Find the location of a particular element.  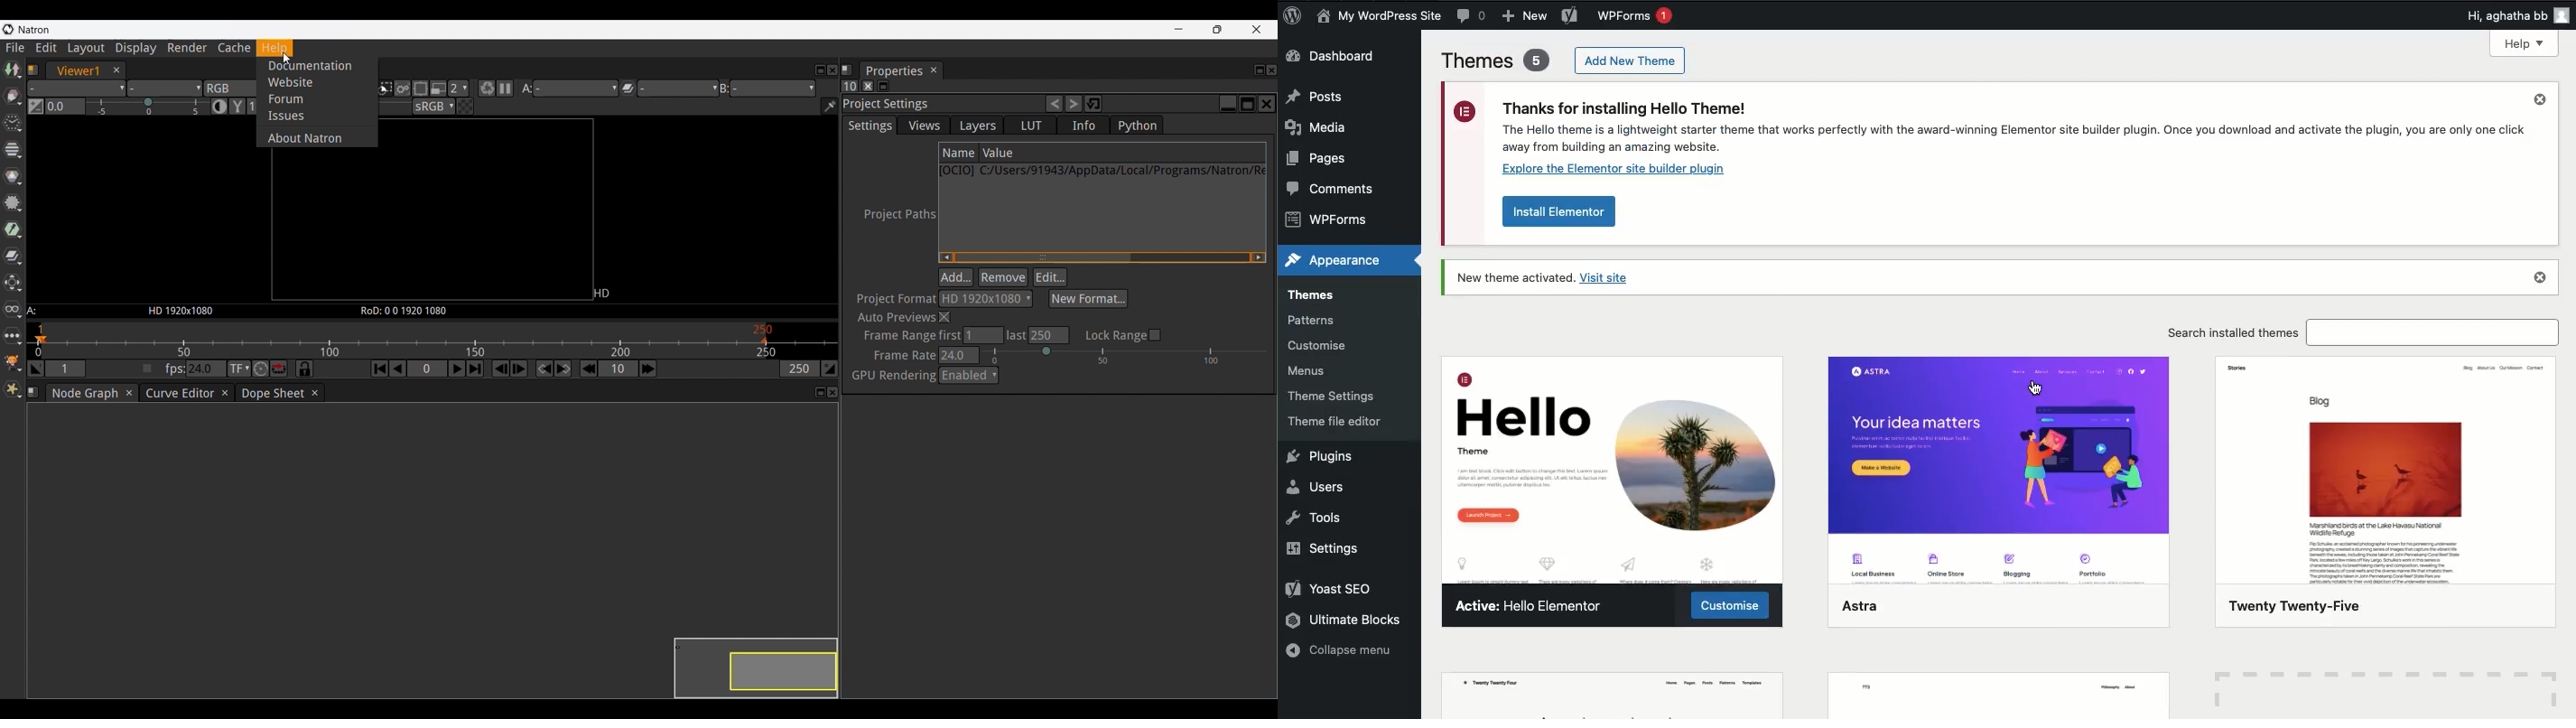

Themes is located at coordinates (1496, 61).